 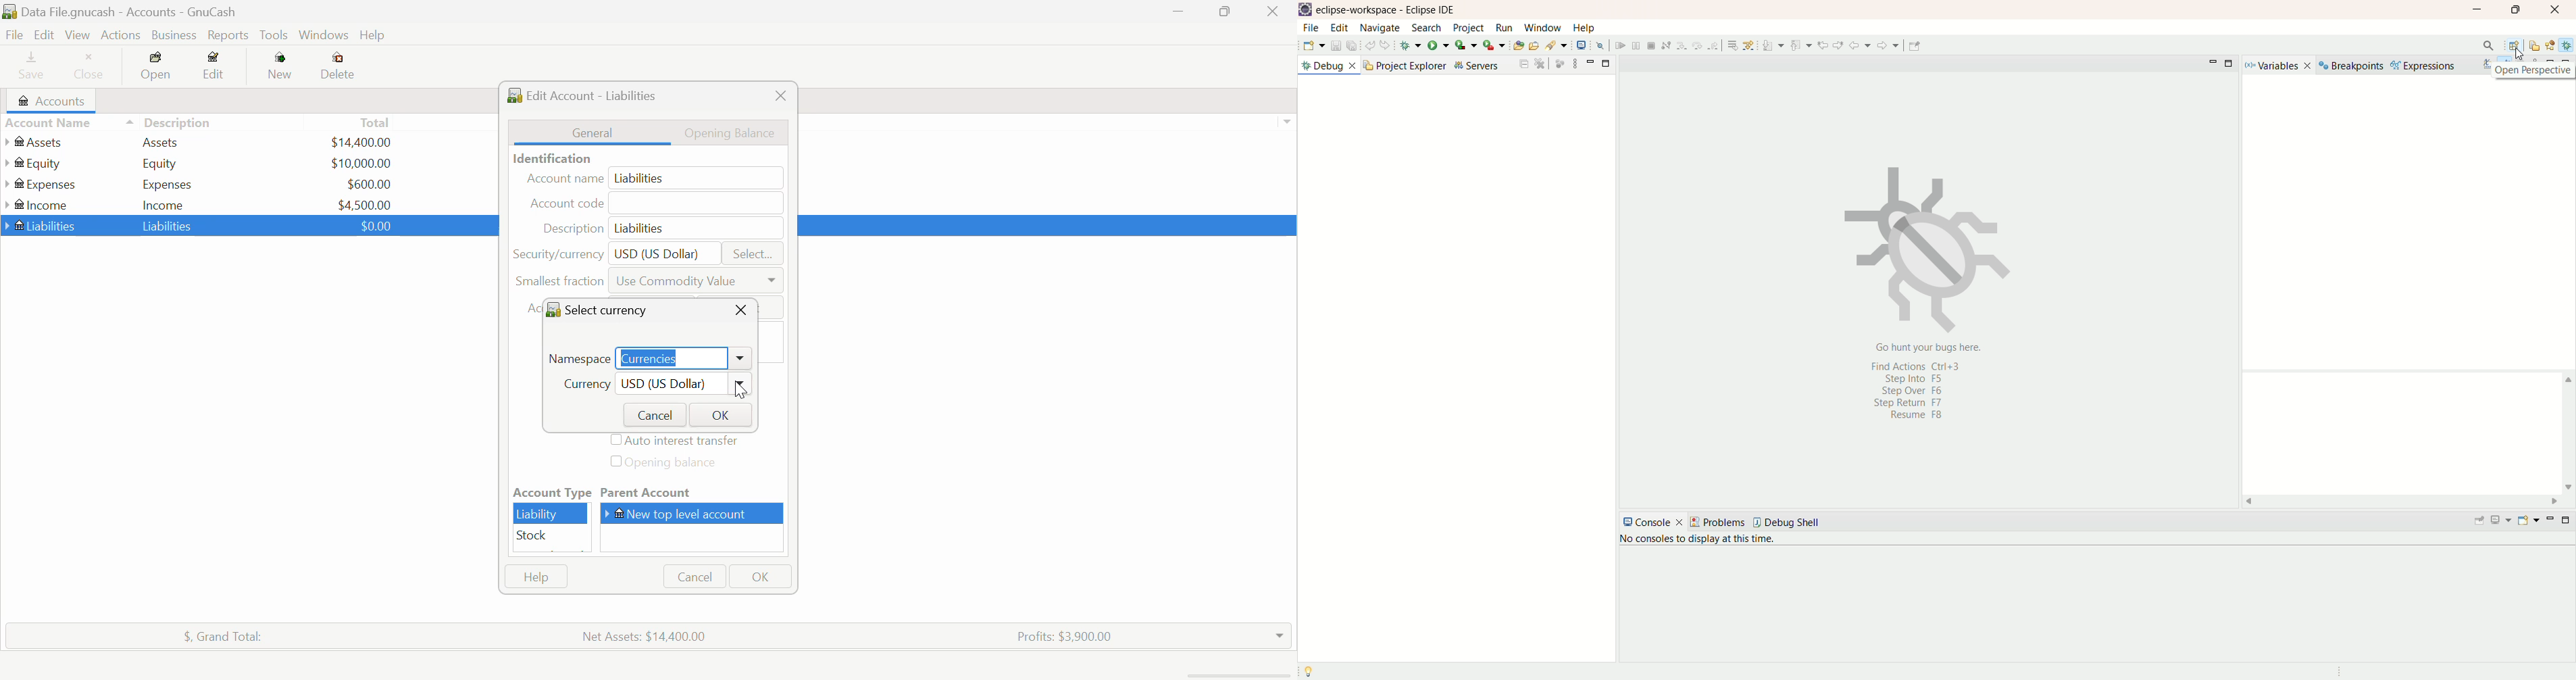 I want to click on Account name: Liabilities, so click(x=653, y=178).